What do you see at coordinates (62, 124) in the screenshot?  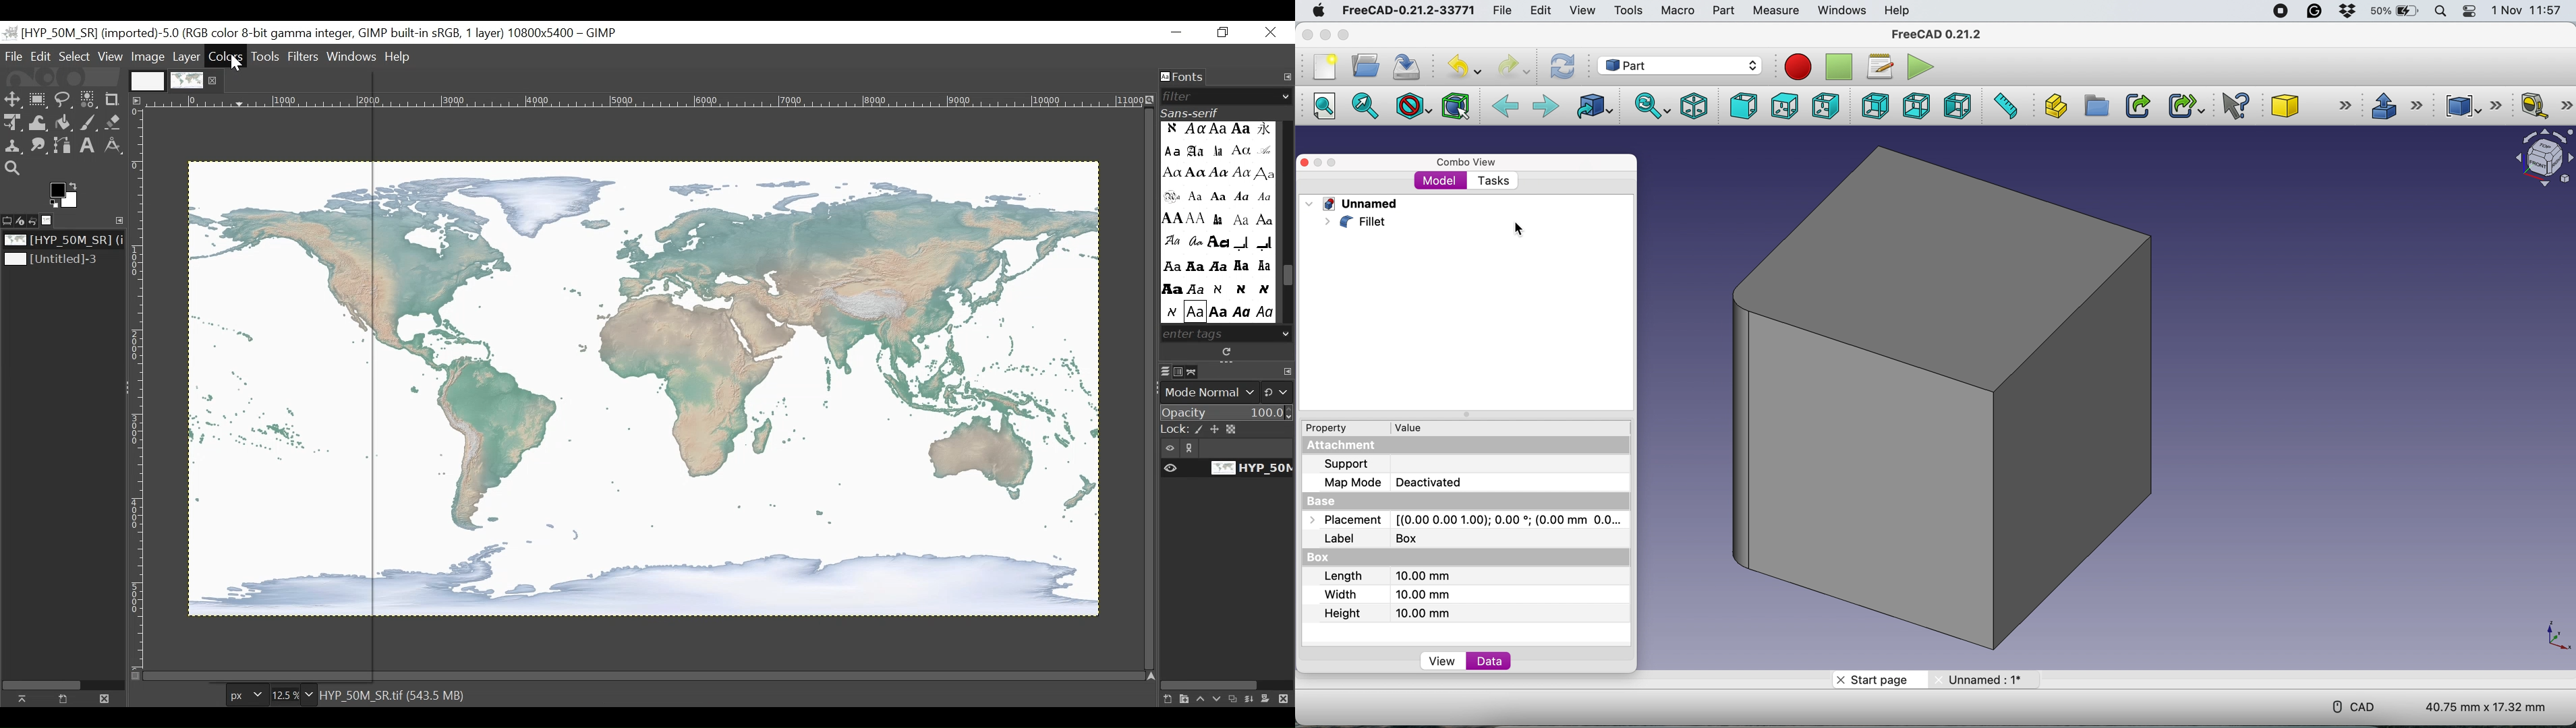 I see `Fill` at bounding box center [62, 124].